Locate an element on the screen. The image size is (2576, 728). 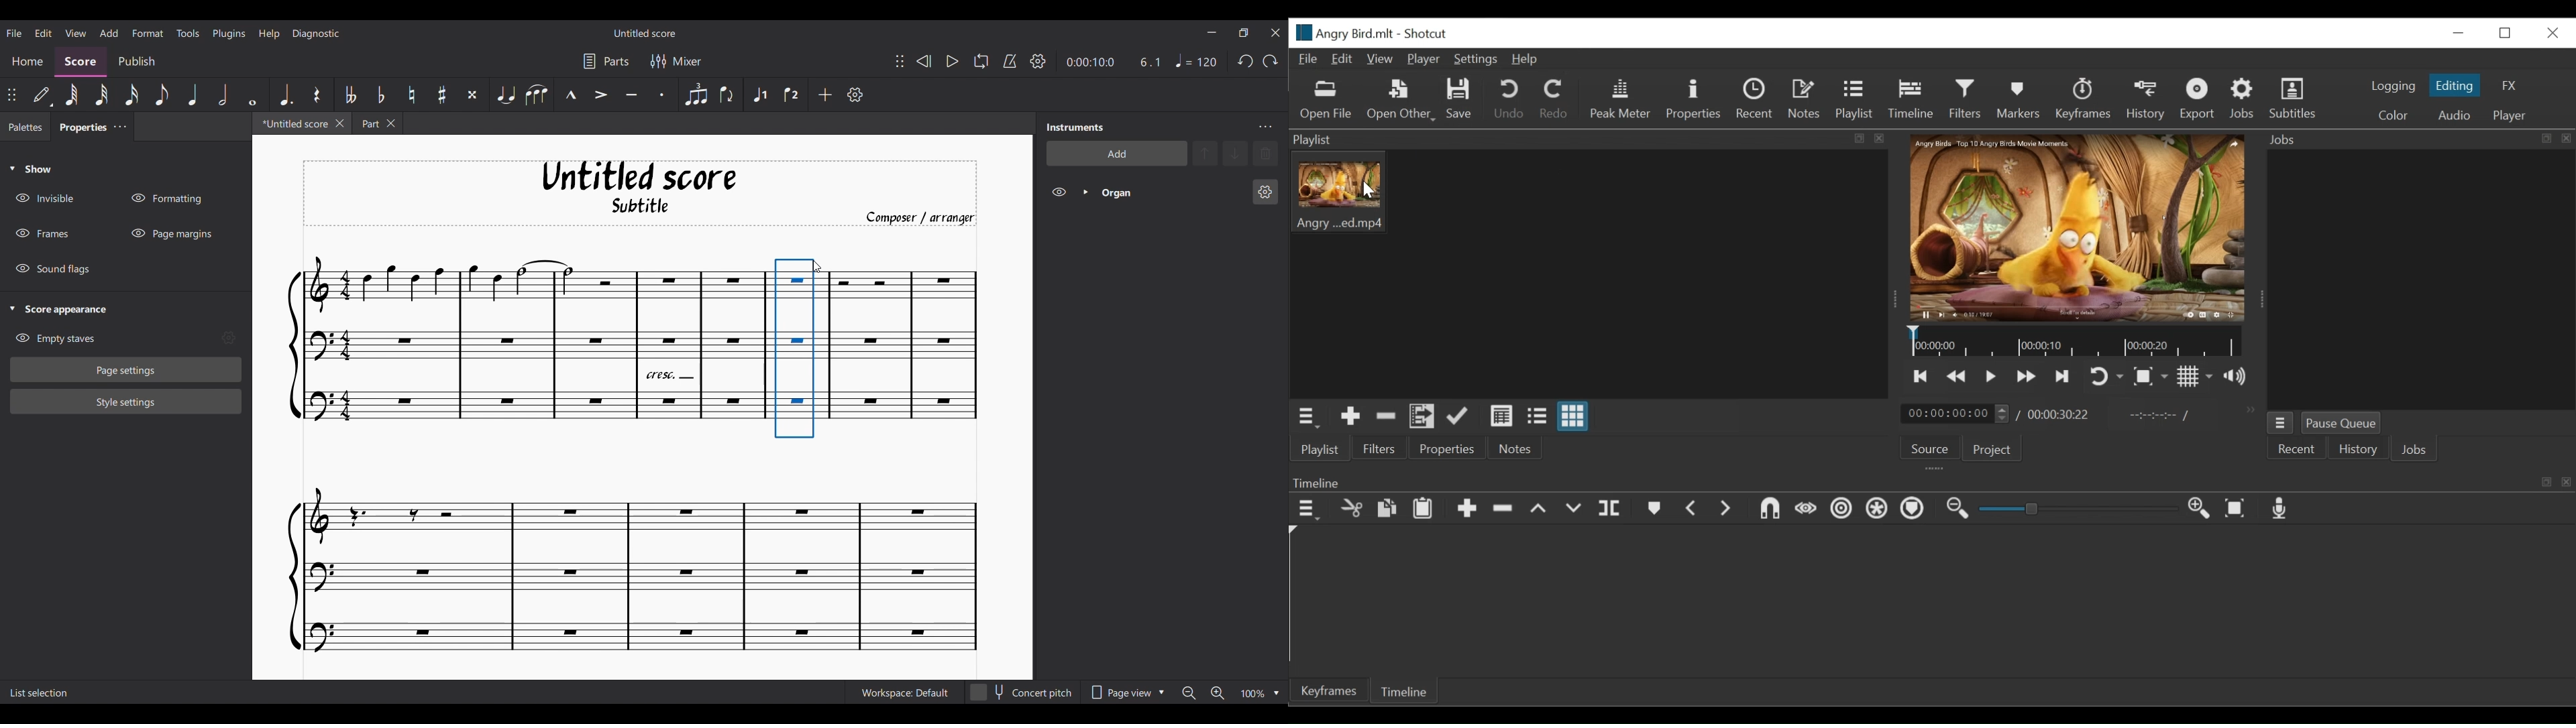
Marcato is located at coordinates (570, 95).